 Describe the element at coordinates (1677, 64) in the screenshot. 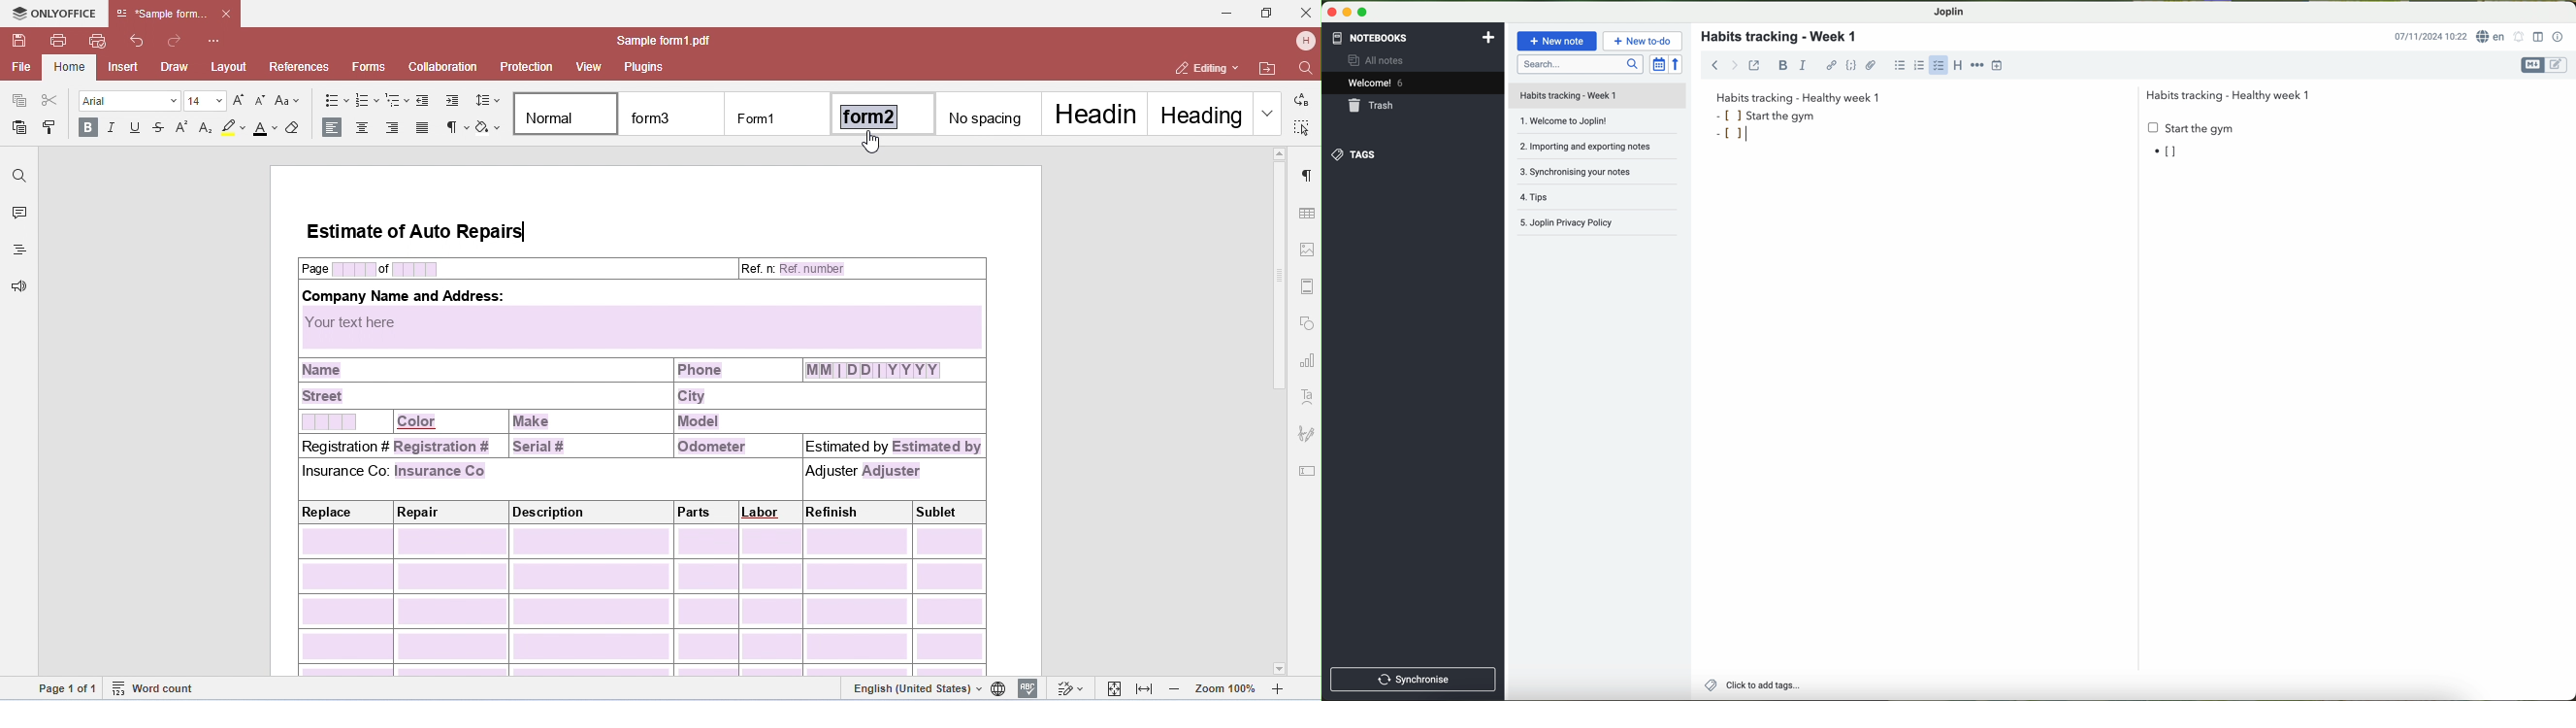

I see `reverse sort order` at that location.